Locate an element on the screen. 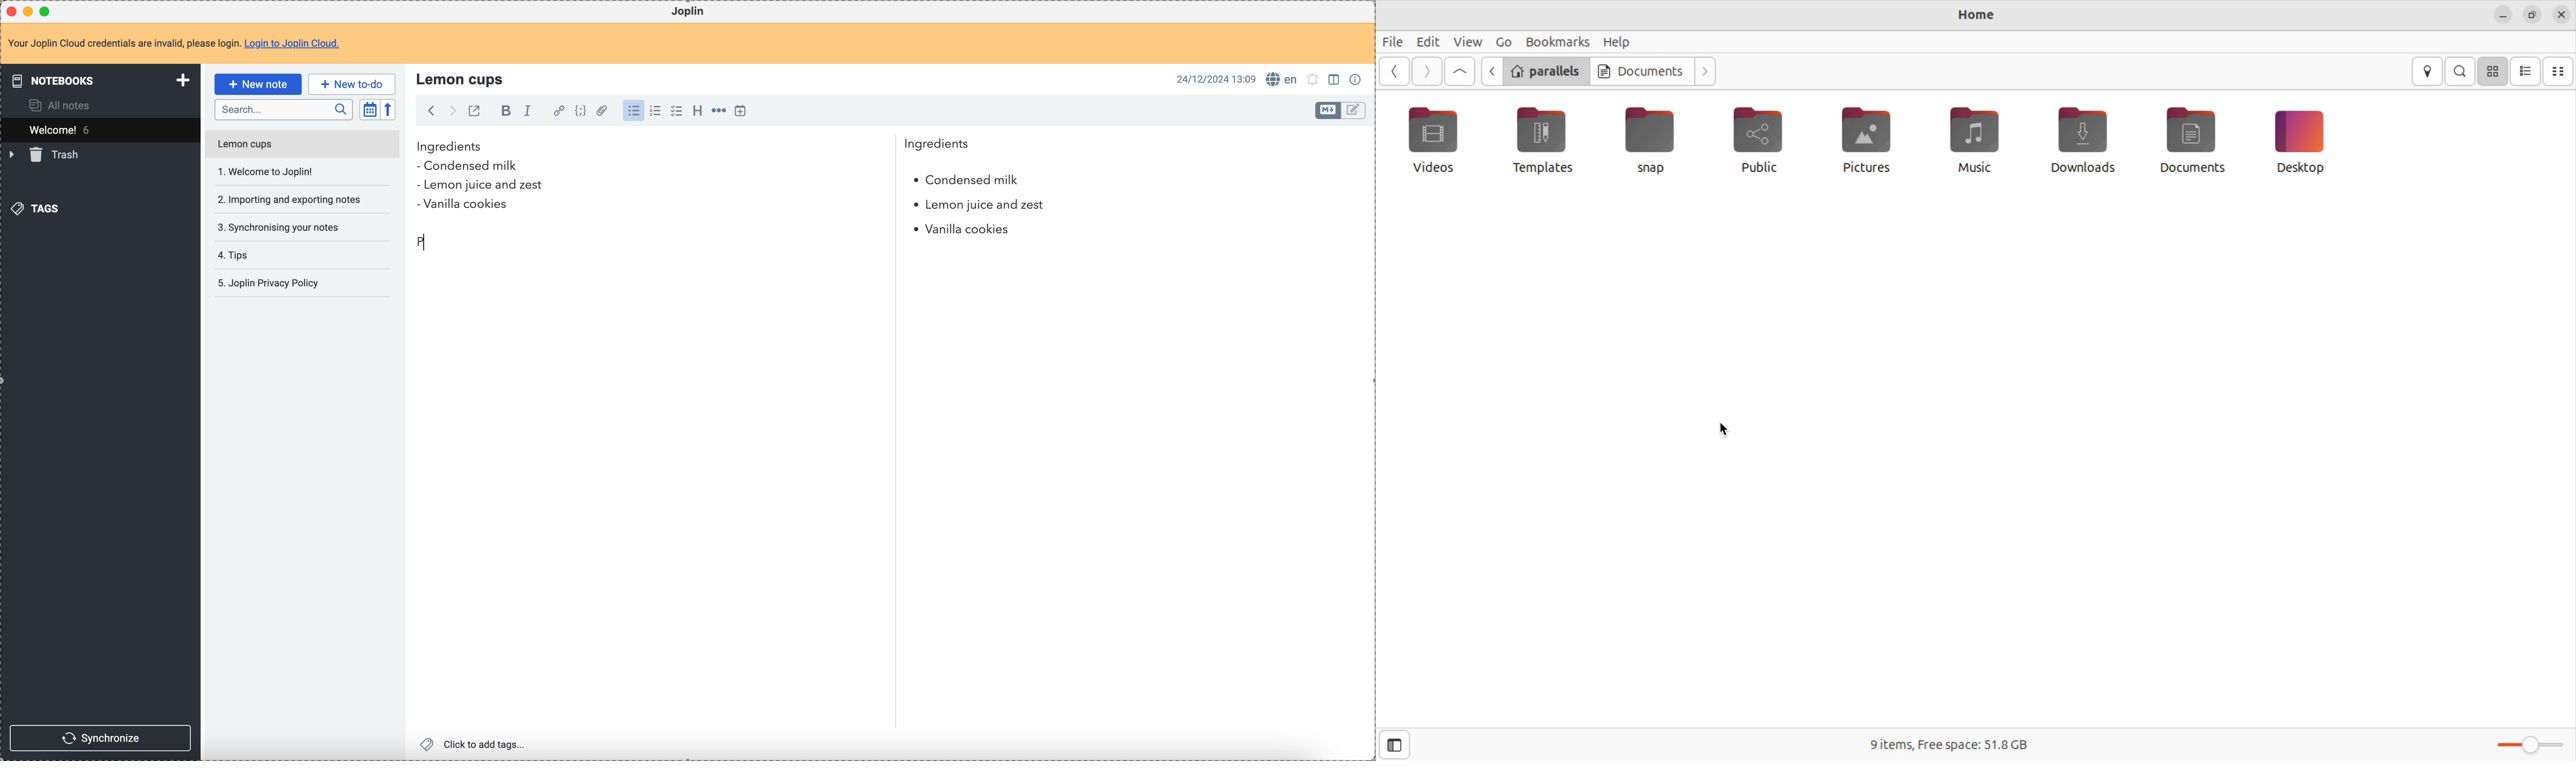 This screenshot has height=784, width=2576. attach file is located at coordinates (600, 111).